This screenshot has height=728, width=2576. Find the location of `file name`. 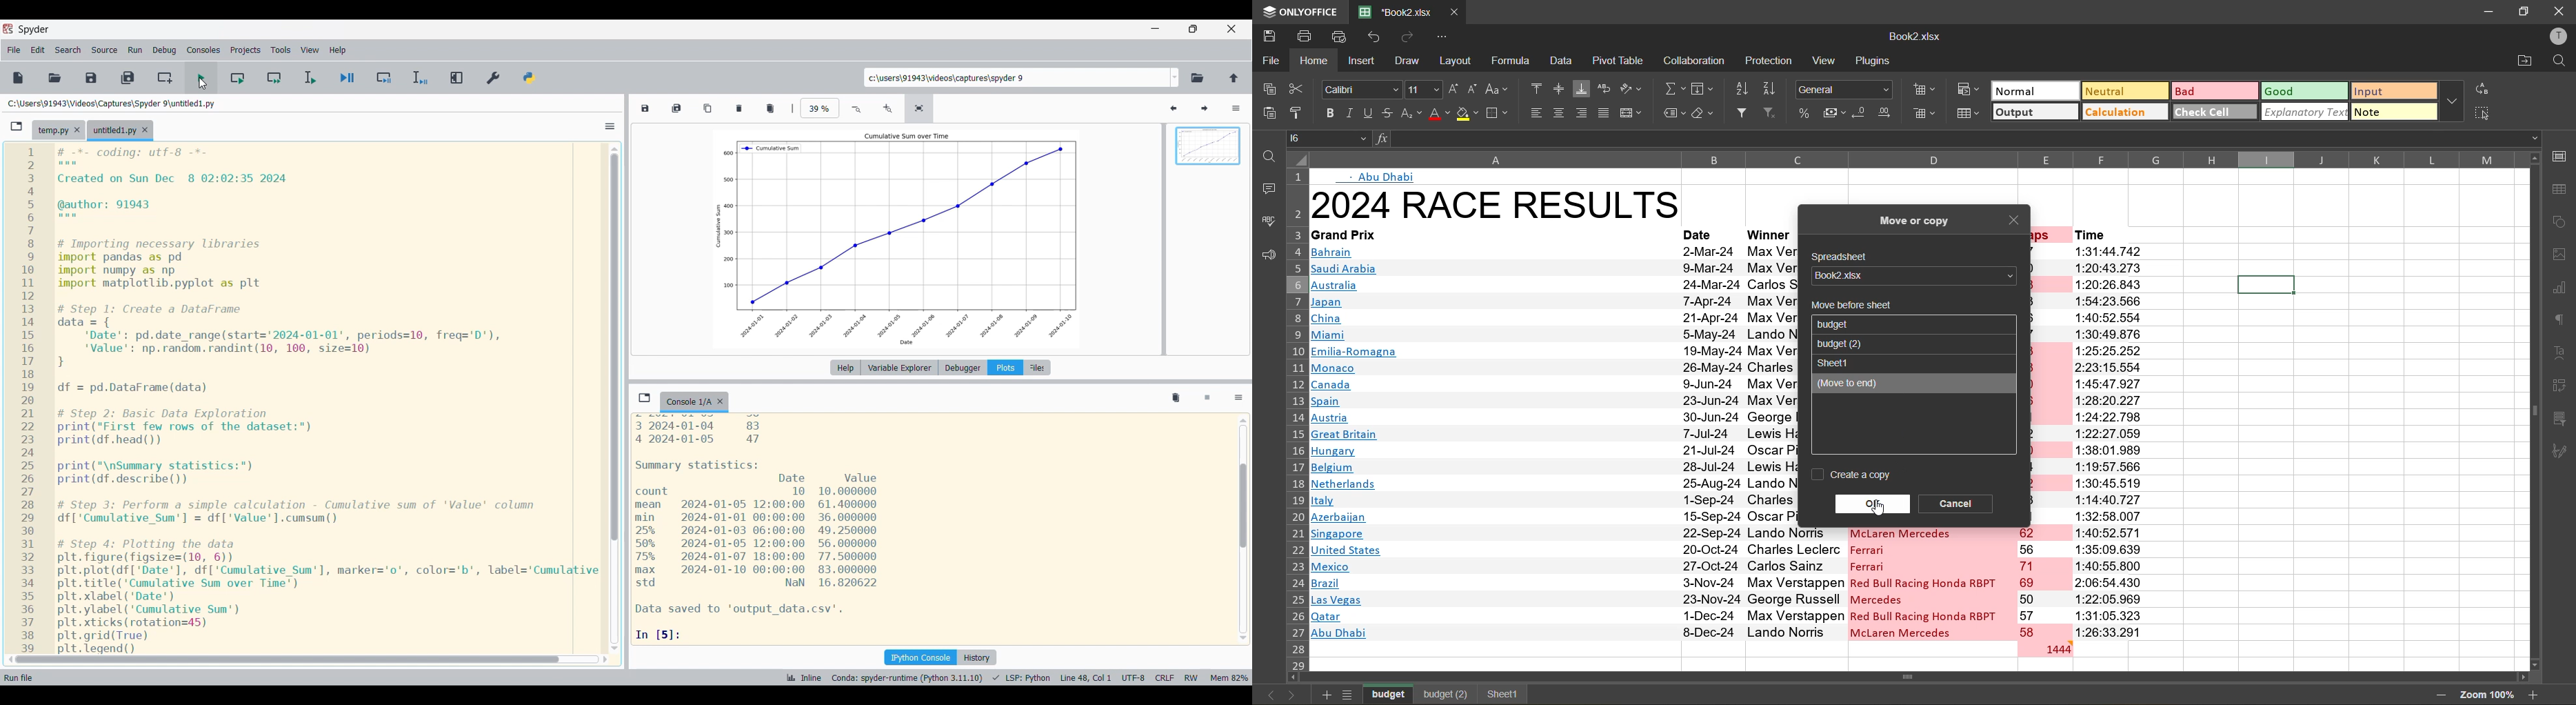

file name is located at coordinates (1914, 39).